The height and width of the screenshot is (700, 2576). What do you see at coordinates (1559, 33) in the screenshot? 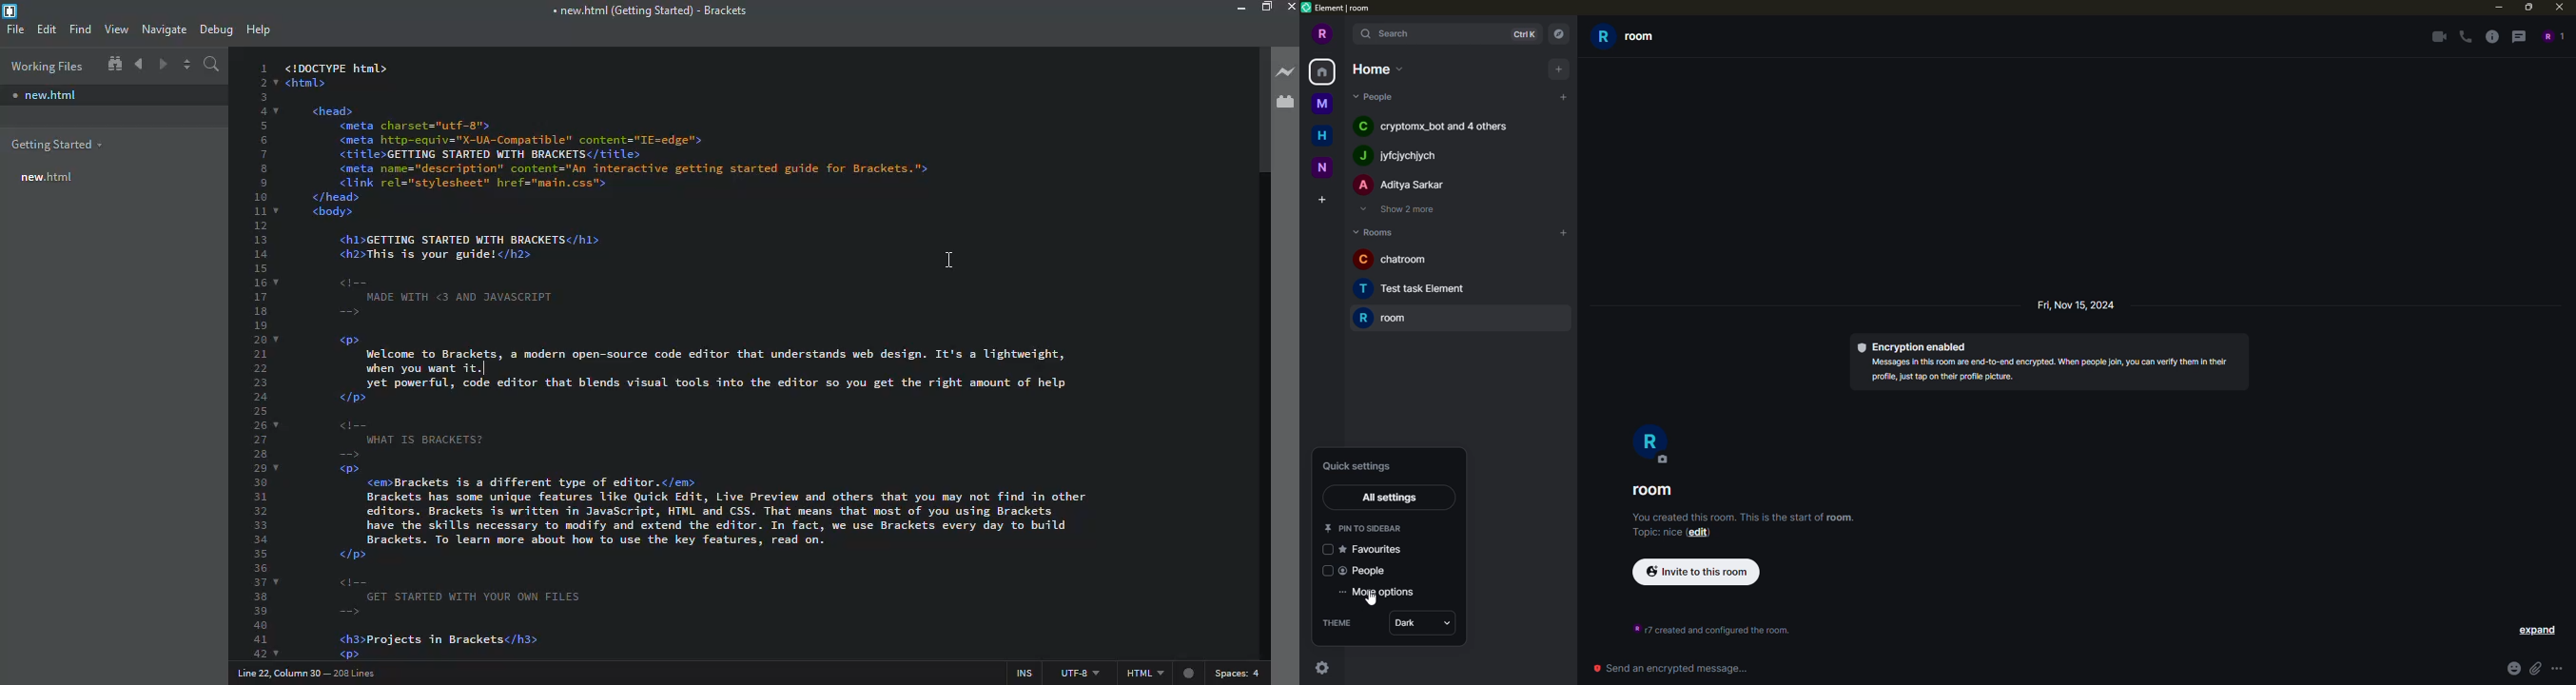
I see `navigator` at bounding box center [1559, 33].